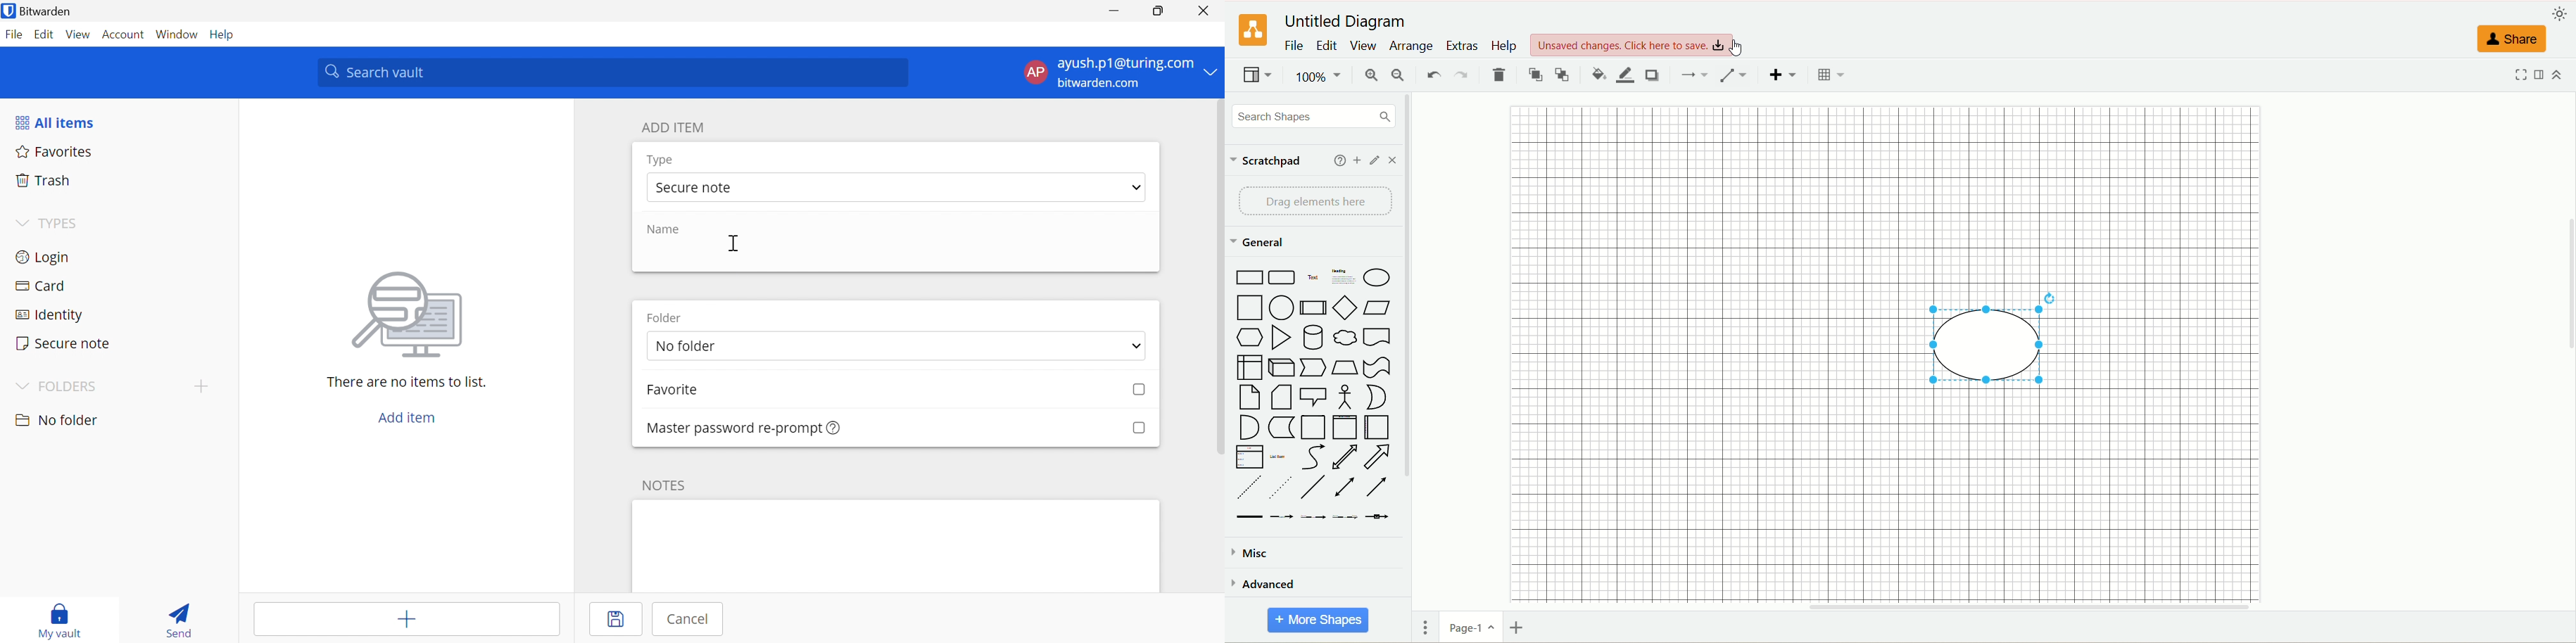 This screenshot has height=644, width=2576. What do you see at coordinates (1741, 49) in the screenshot?
I see `cursor` at bounding box center [1741, 49].